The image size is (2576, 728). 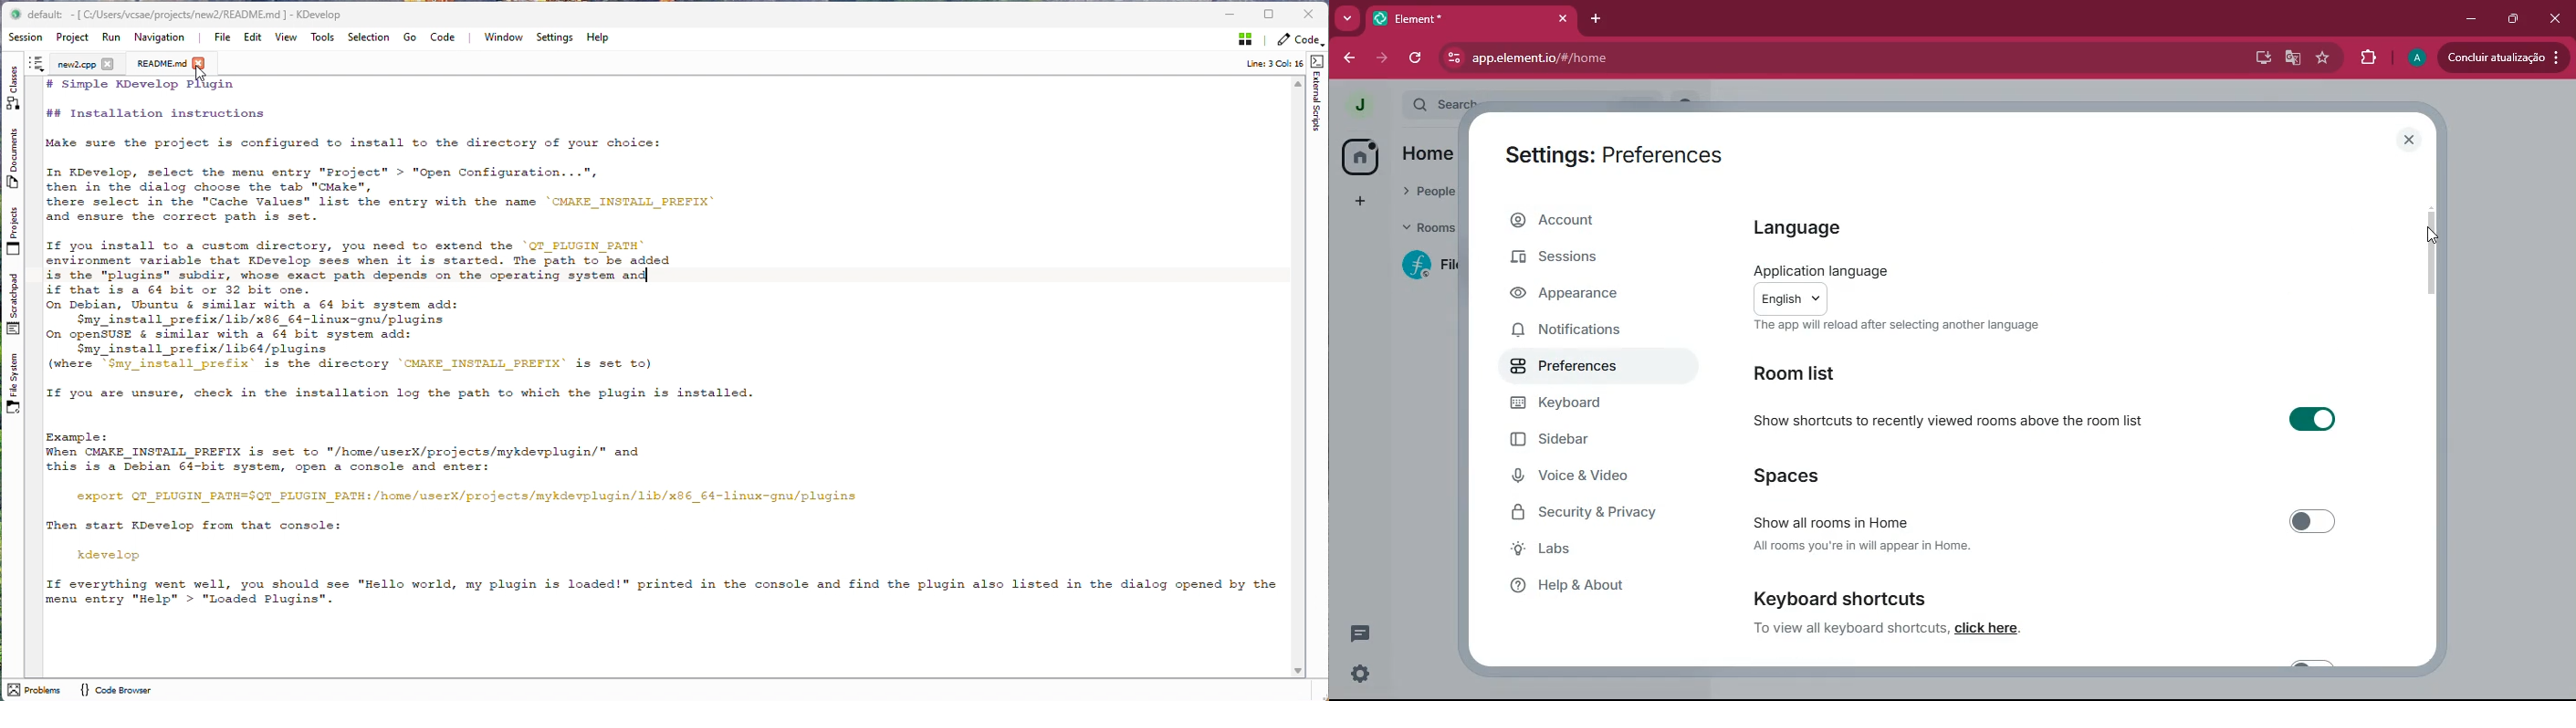 What do you see at coordinates (2326, 59) in the screenshot?
I see `favourite` at bounding box center [2326, 59].